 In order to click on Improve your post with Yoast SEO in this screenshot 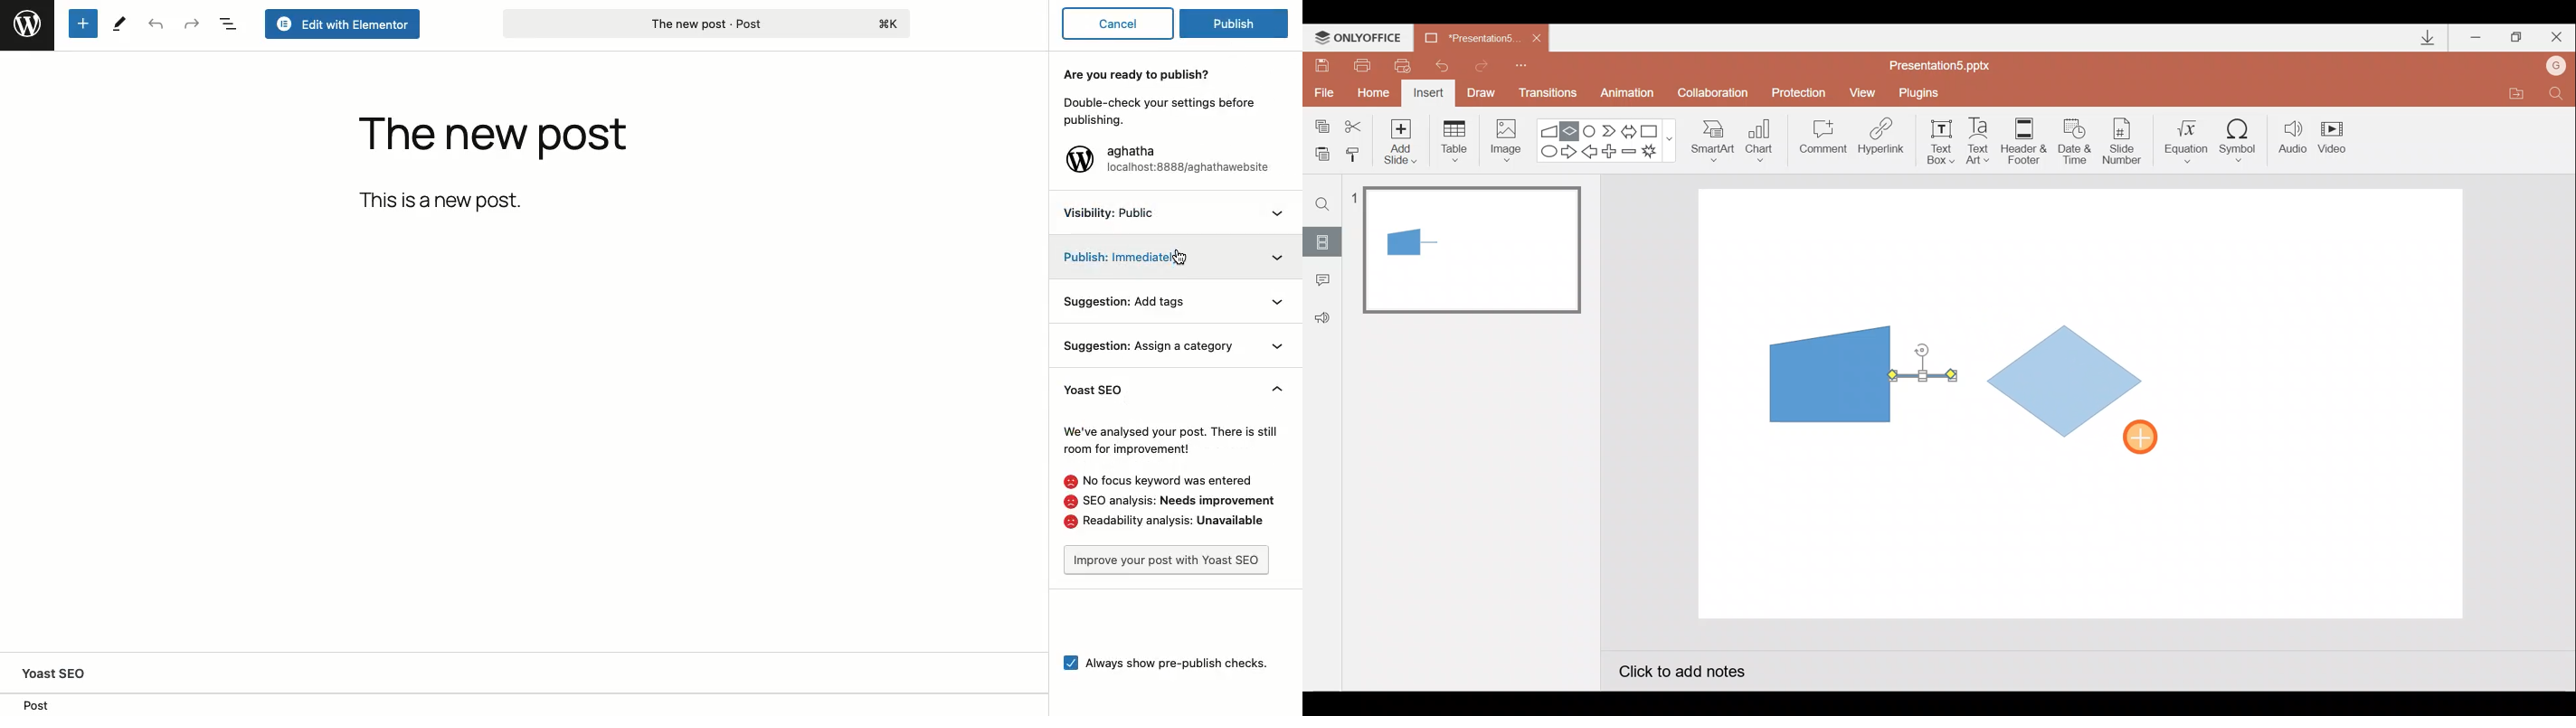, I will do `click(1169, 561)`.